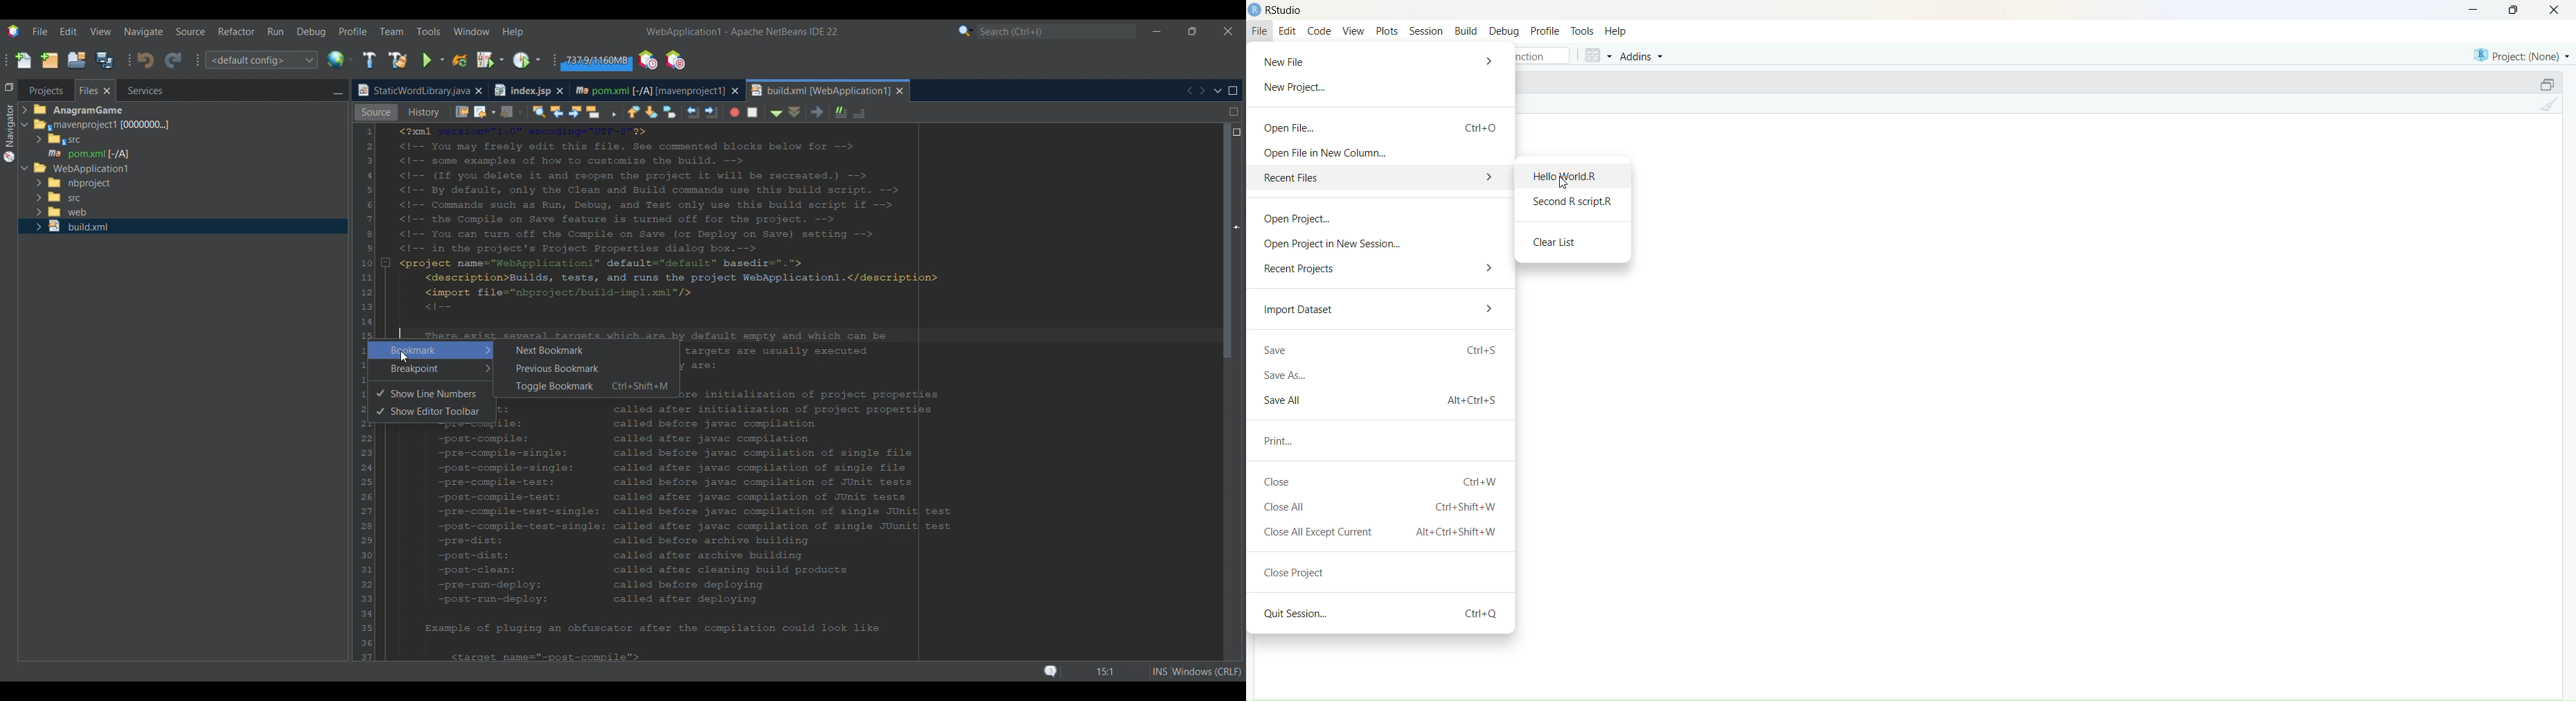 The image size is (2576, 728). Describe the element at coordinates (1381, 400) in the screenshot. I see `Save All Alt + Ctrl + S` at that location.